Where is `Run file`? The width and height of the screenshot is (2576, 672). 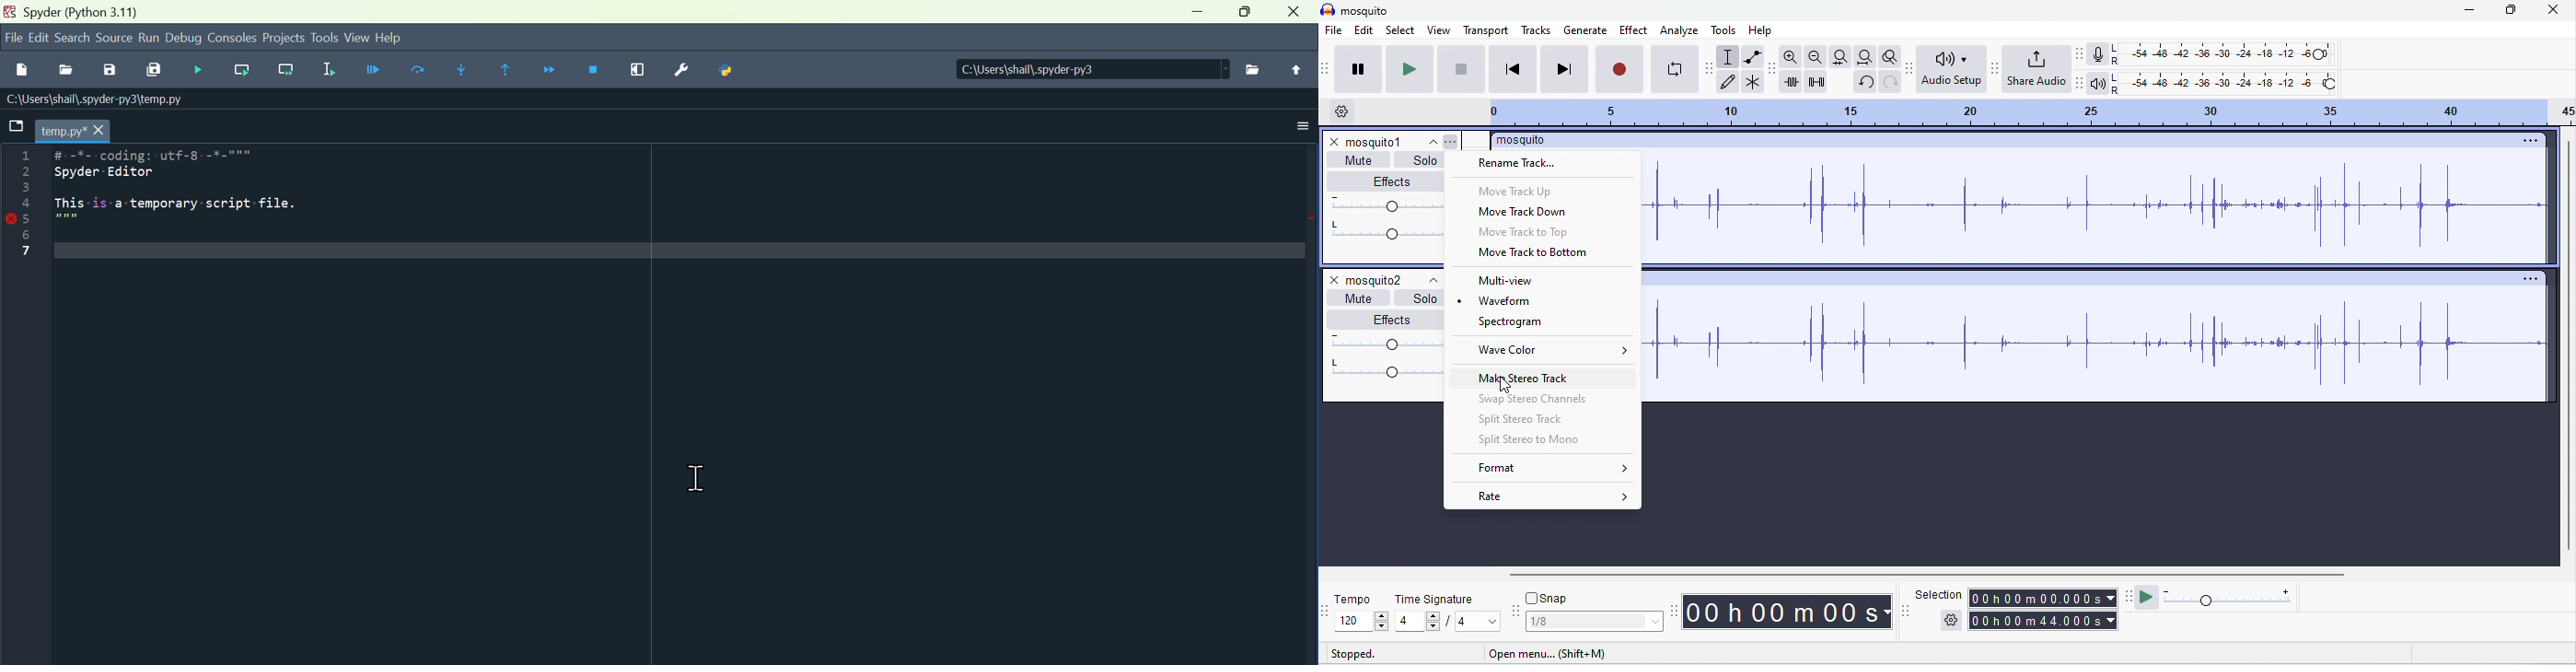 Run file is located at coordinates (376, 73).